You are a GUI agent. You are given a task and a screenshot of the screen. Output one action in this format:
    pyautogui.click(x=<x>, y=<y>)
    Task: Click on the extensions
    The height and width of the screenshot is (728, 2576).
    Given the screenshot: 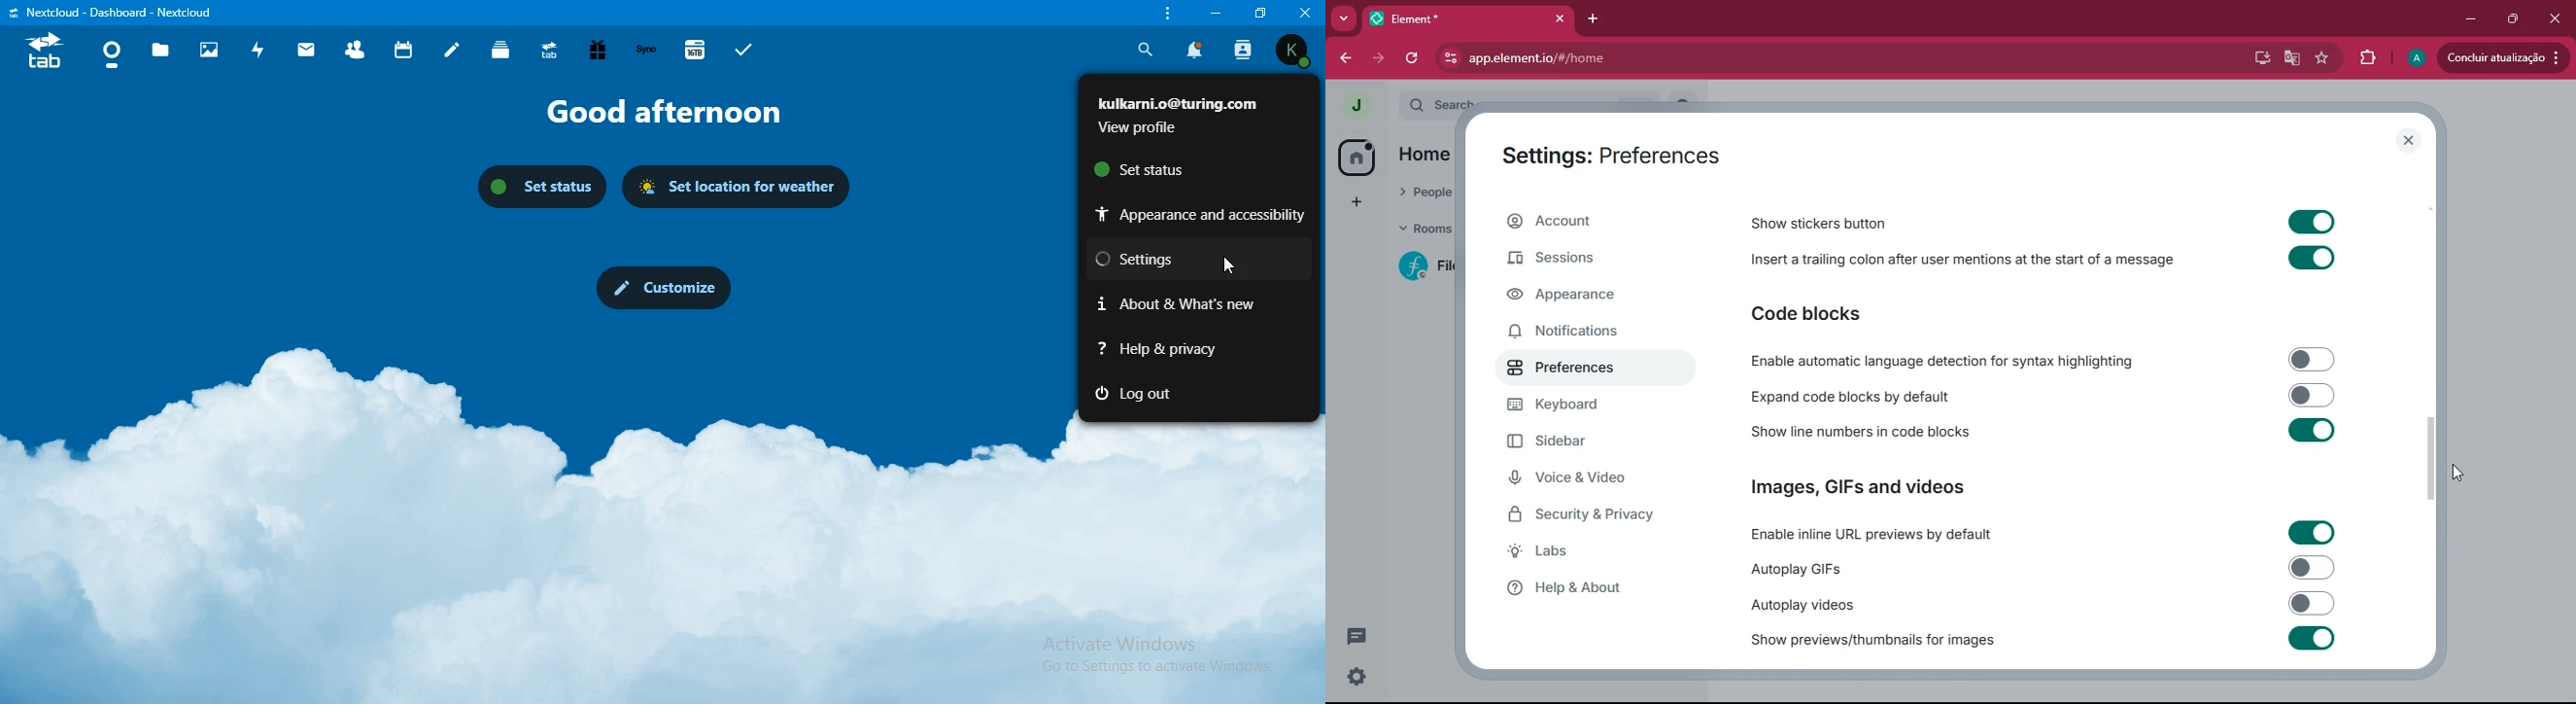 What is the action you would take?
    pyautogui.click(x=2367, y=56)
    